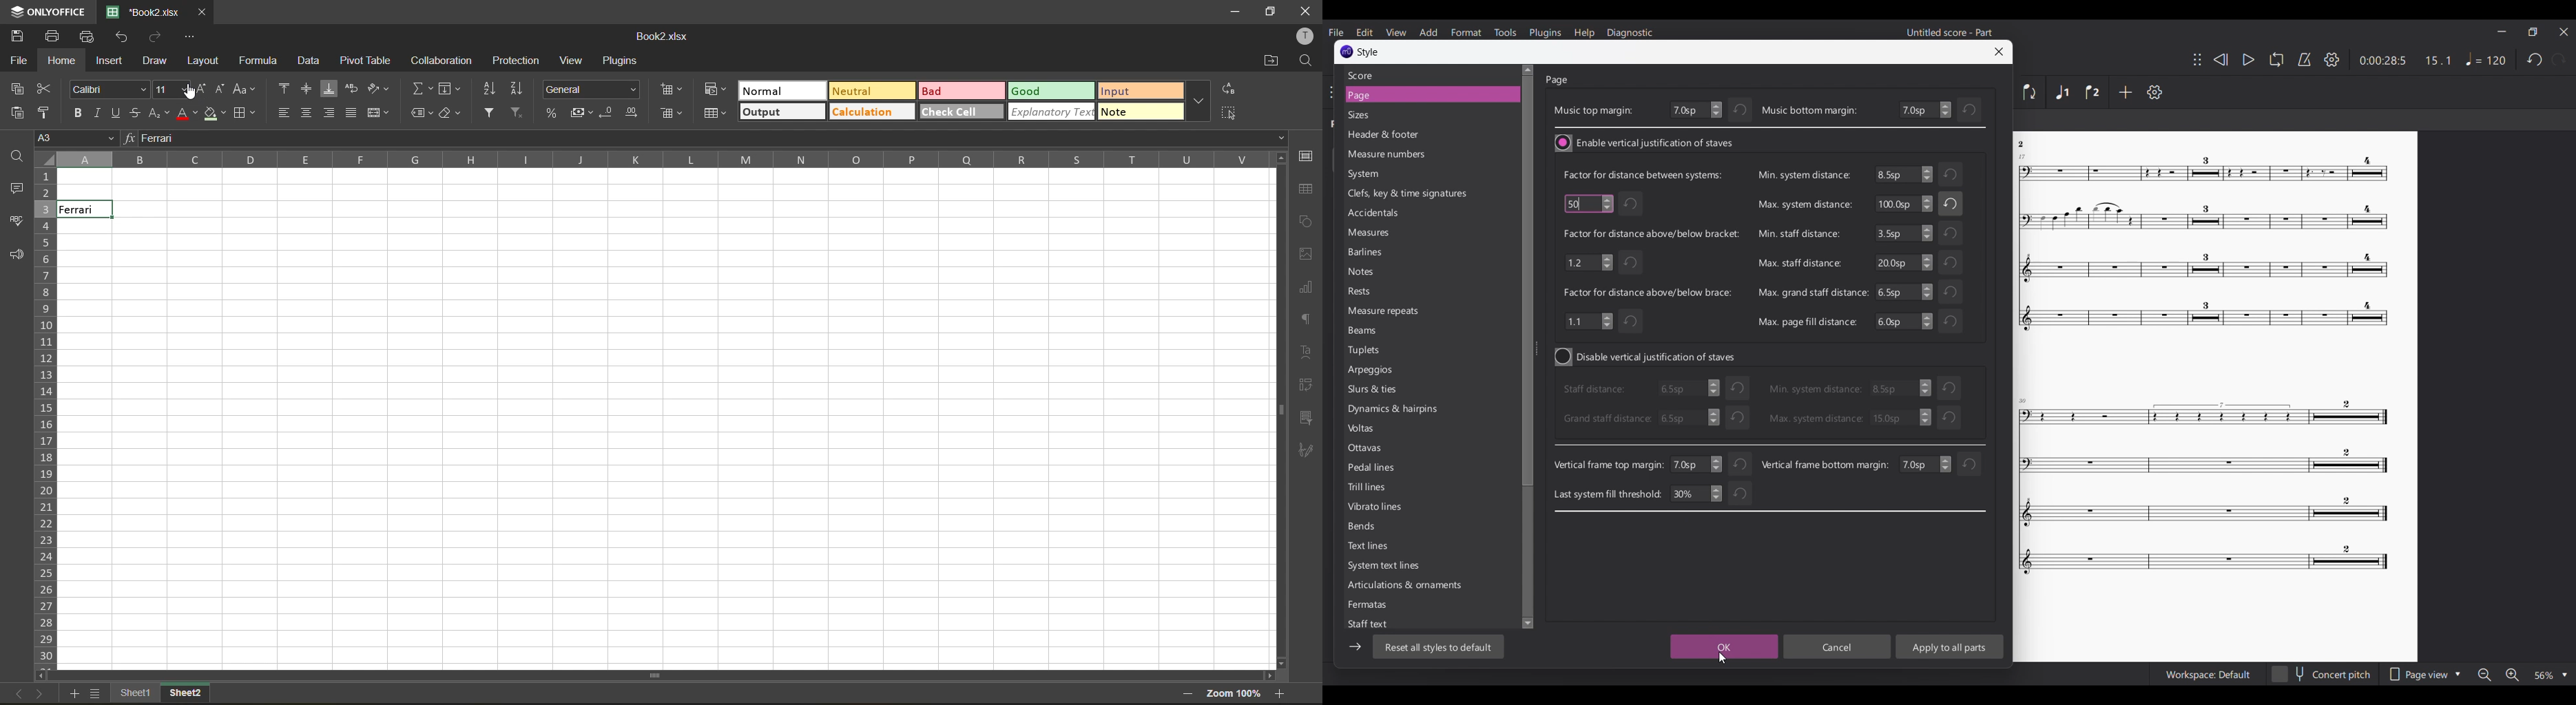  I want to click on reset, so click(1951, 386).